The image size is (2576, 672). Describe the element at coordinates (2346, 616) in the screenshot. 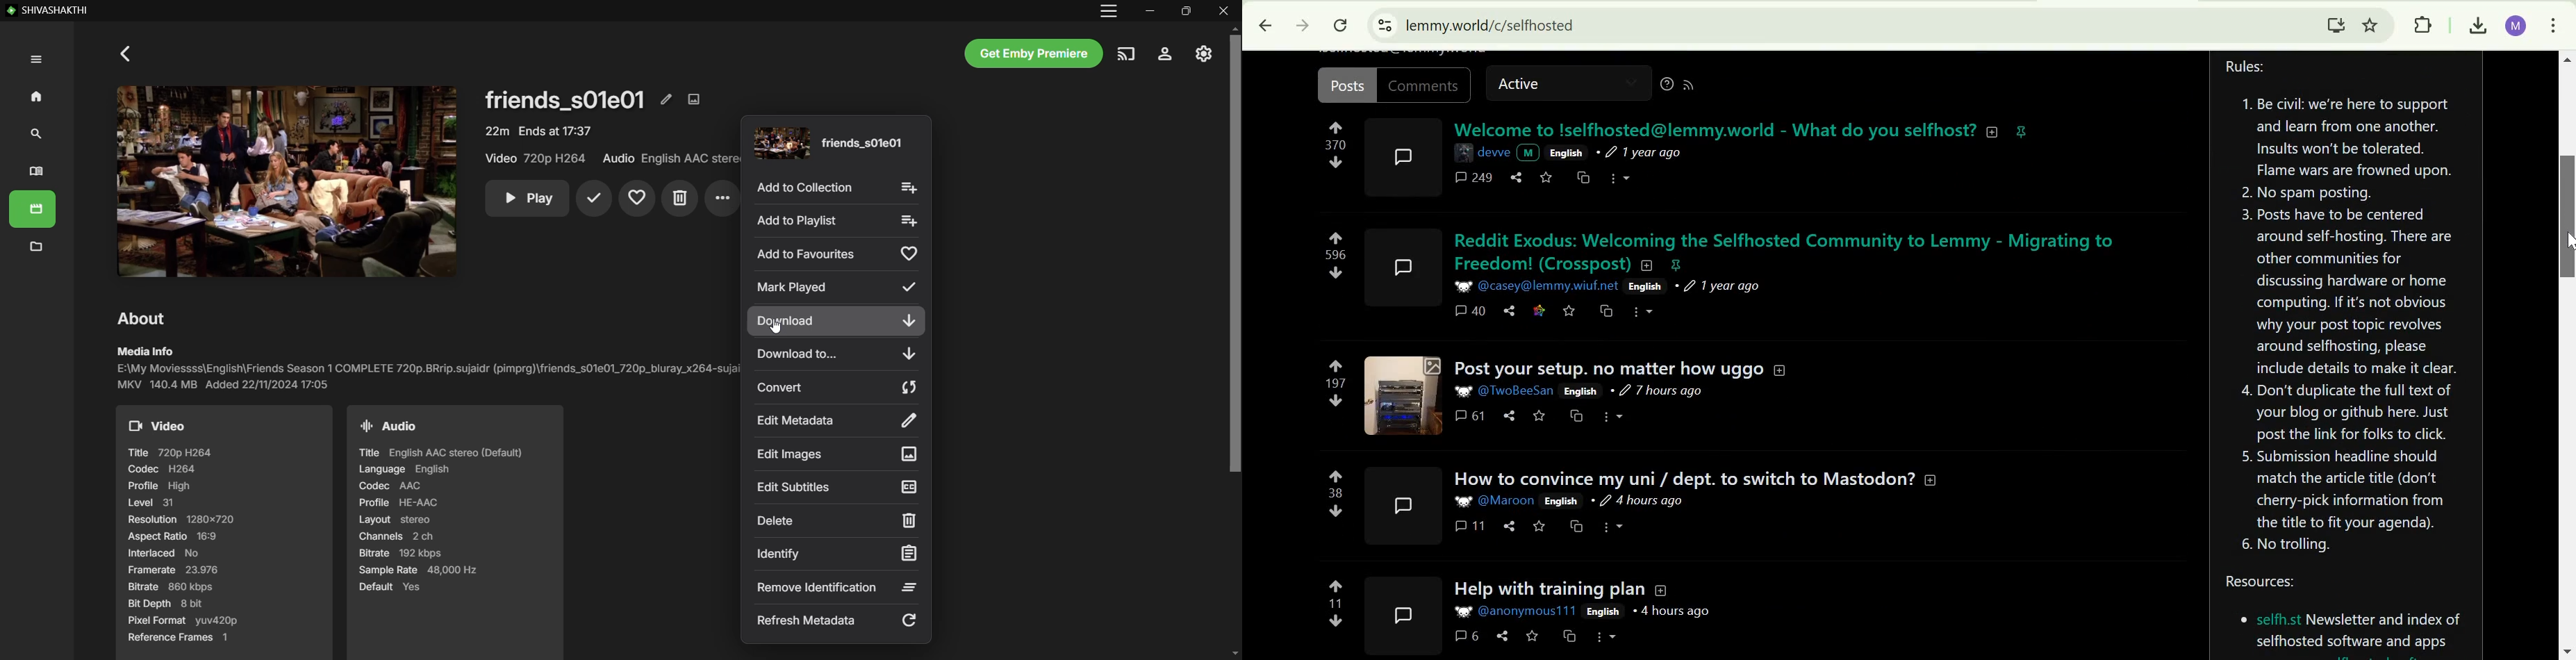

I see `Resources:` at that location.